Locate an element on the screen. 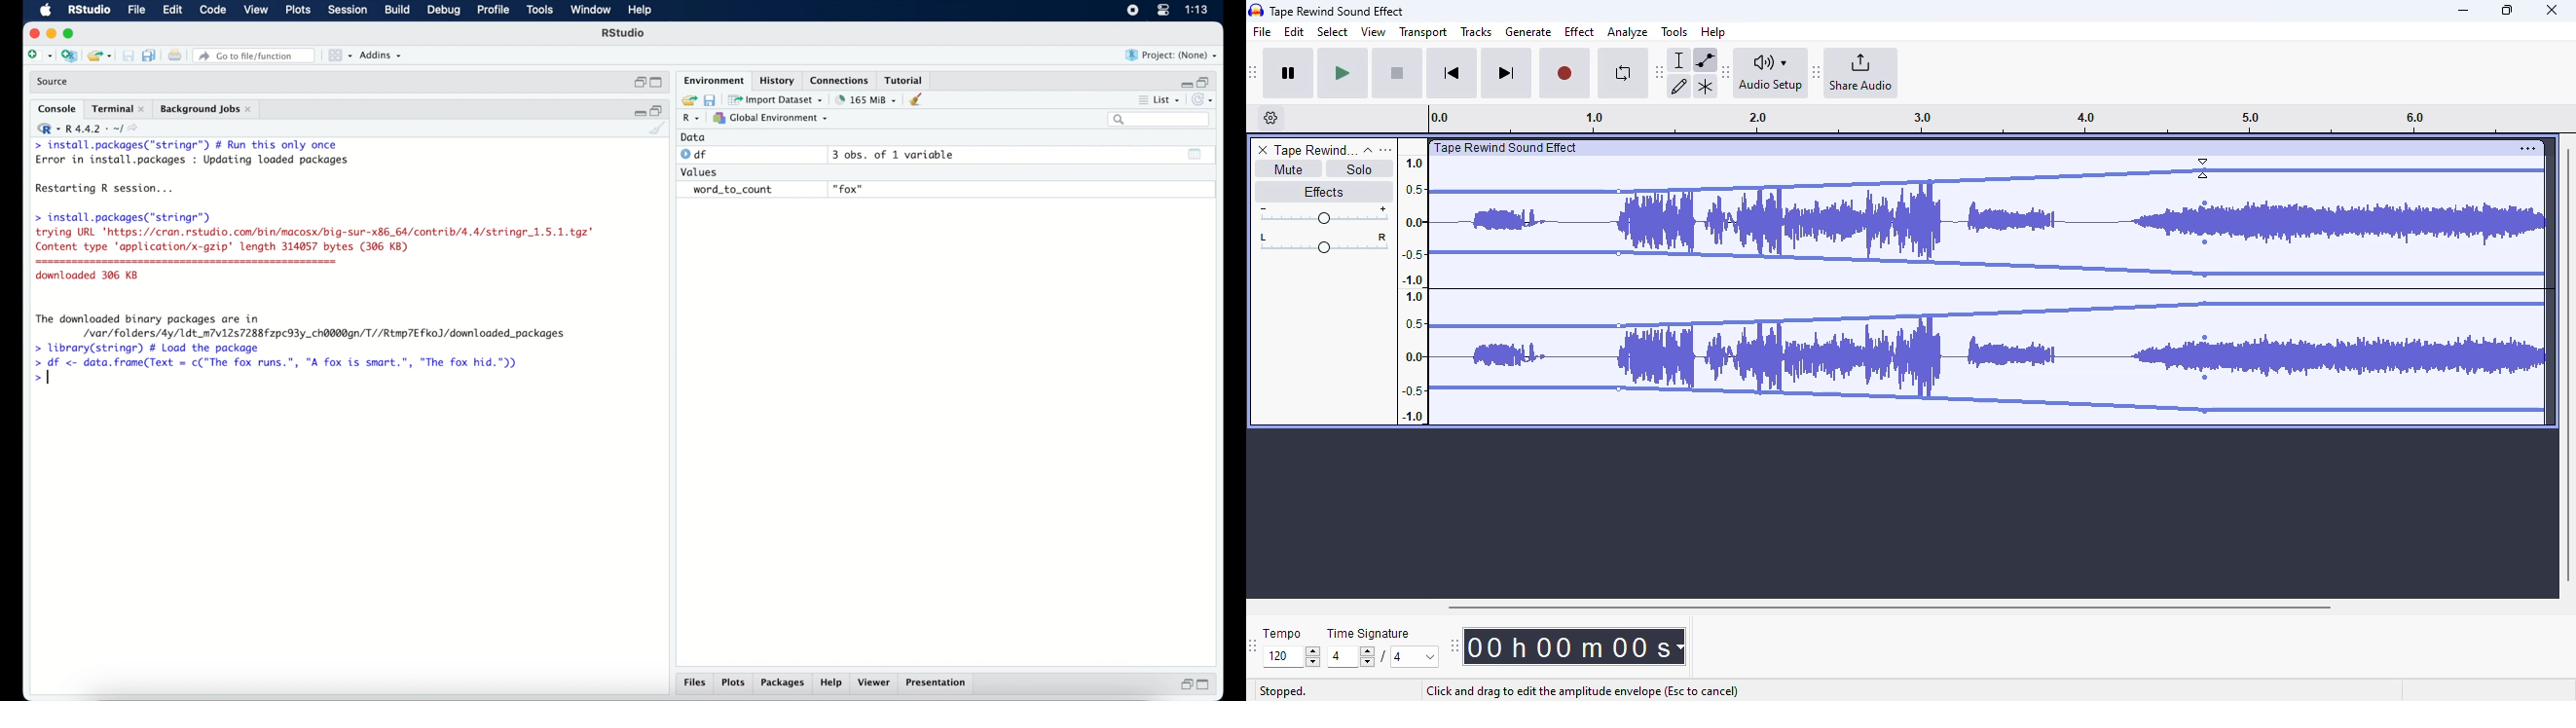 The width and height of the screenshot is (2576, 728). connections is located at coordinates (841, 79).